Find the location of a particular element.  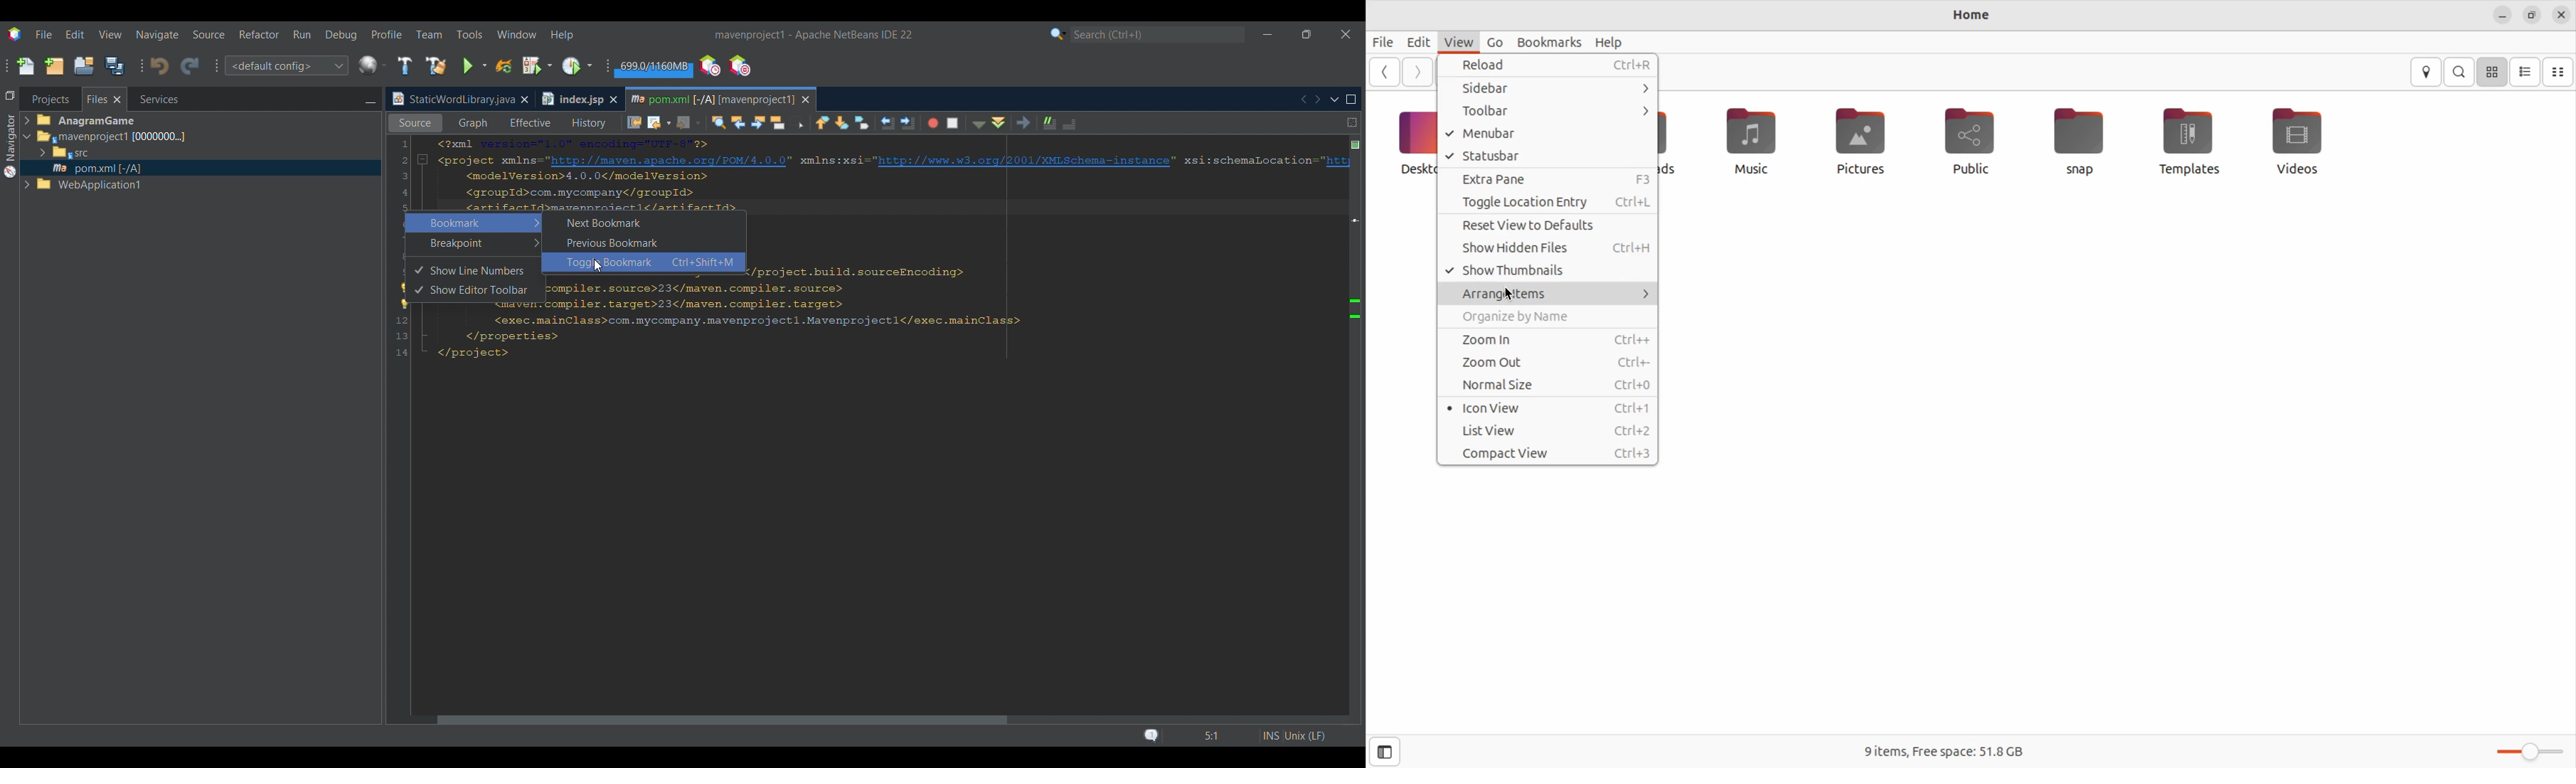

snap files is located at coordinates (2086, 141).